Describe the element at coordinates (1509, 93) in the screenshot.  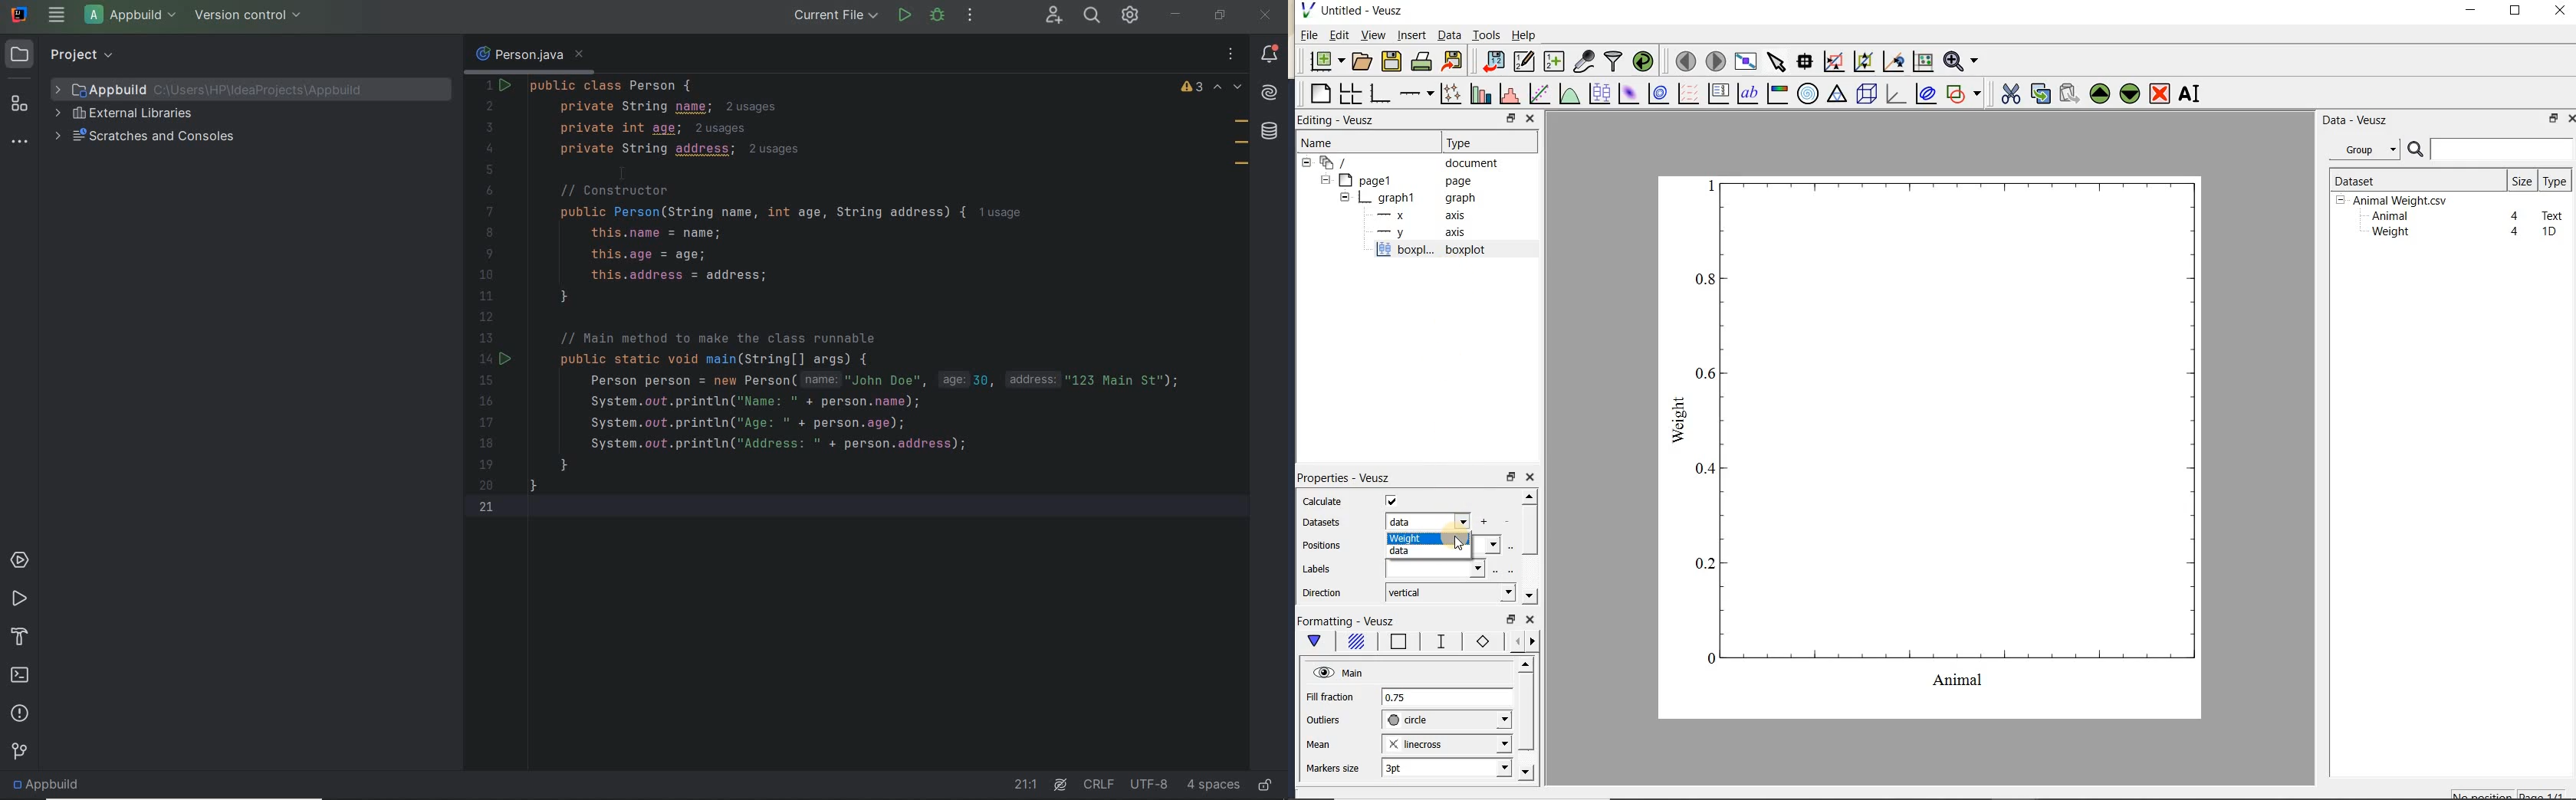
I see `histogram of a dataset` at that location.